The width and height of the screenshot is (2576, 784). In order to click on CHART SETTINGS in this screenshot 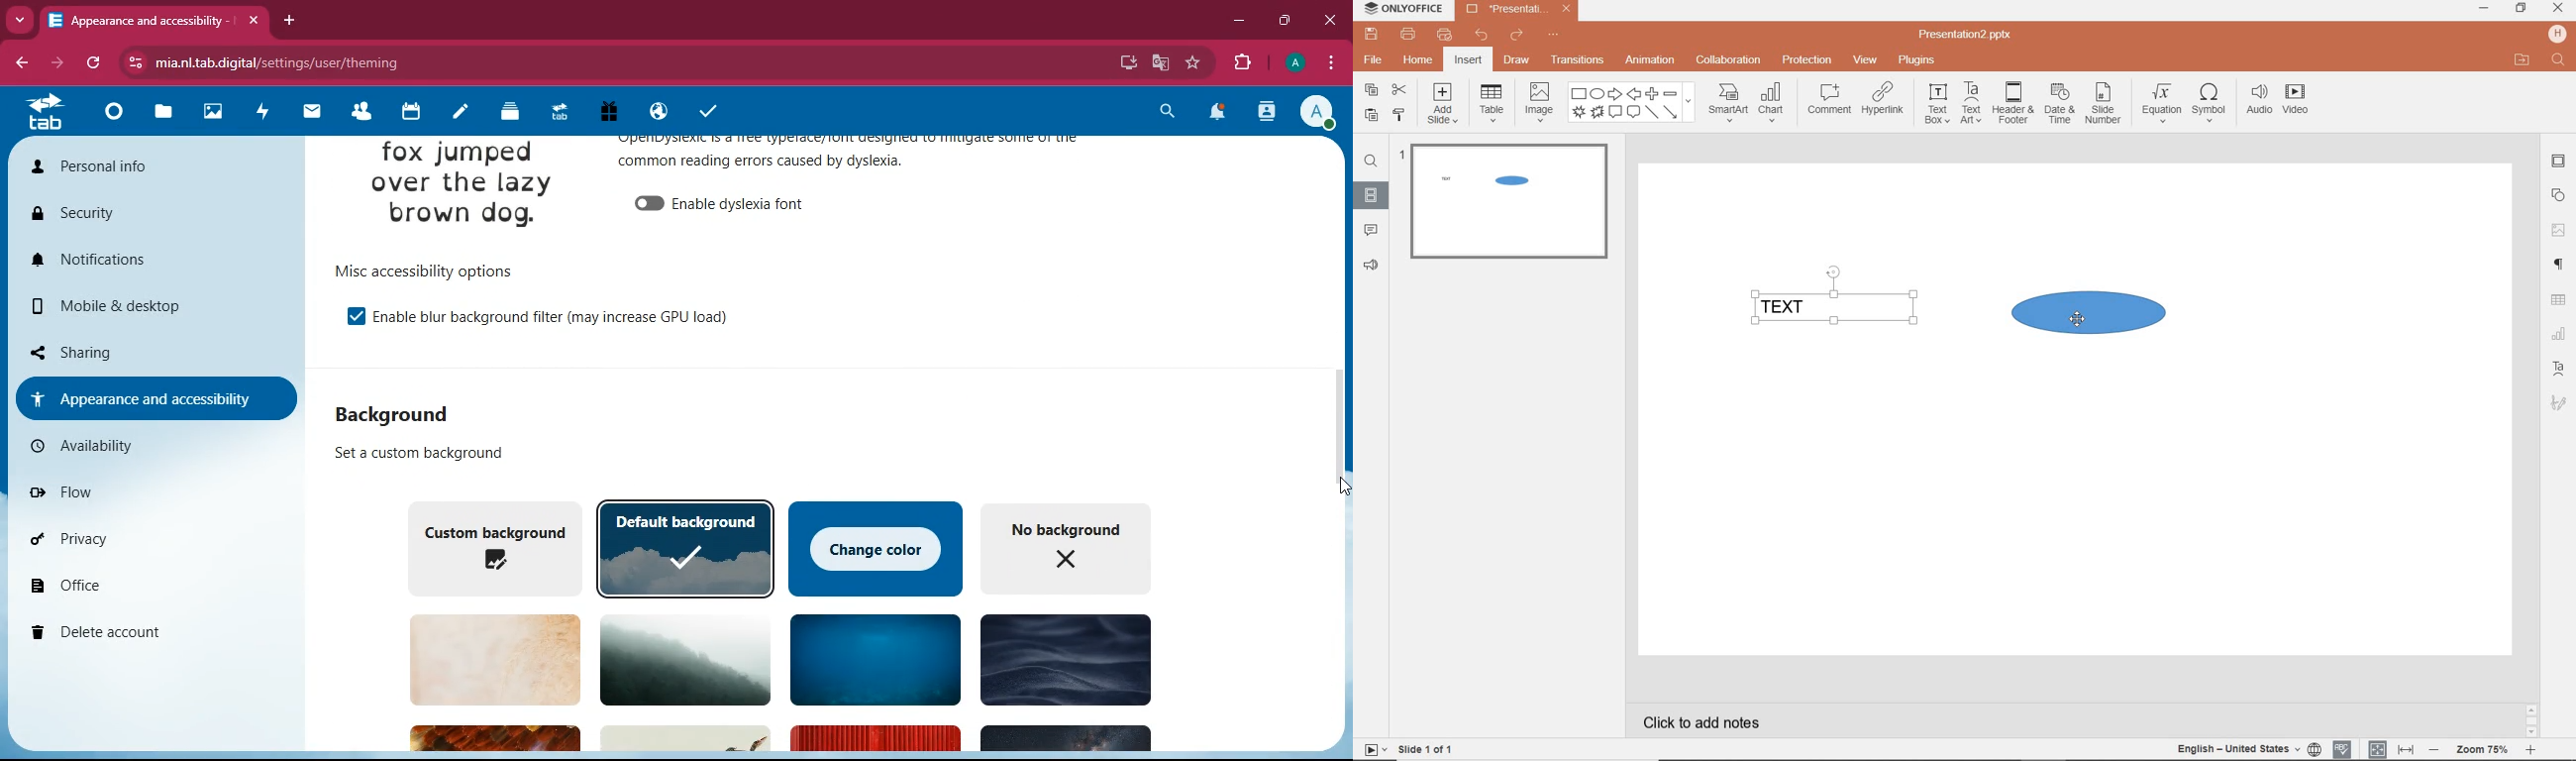, I will do `click(2560, 334)`.